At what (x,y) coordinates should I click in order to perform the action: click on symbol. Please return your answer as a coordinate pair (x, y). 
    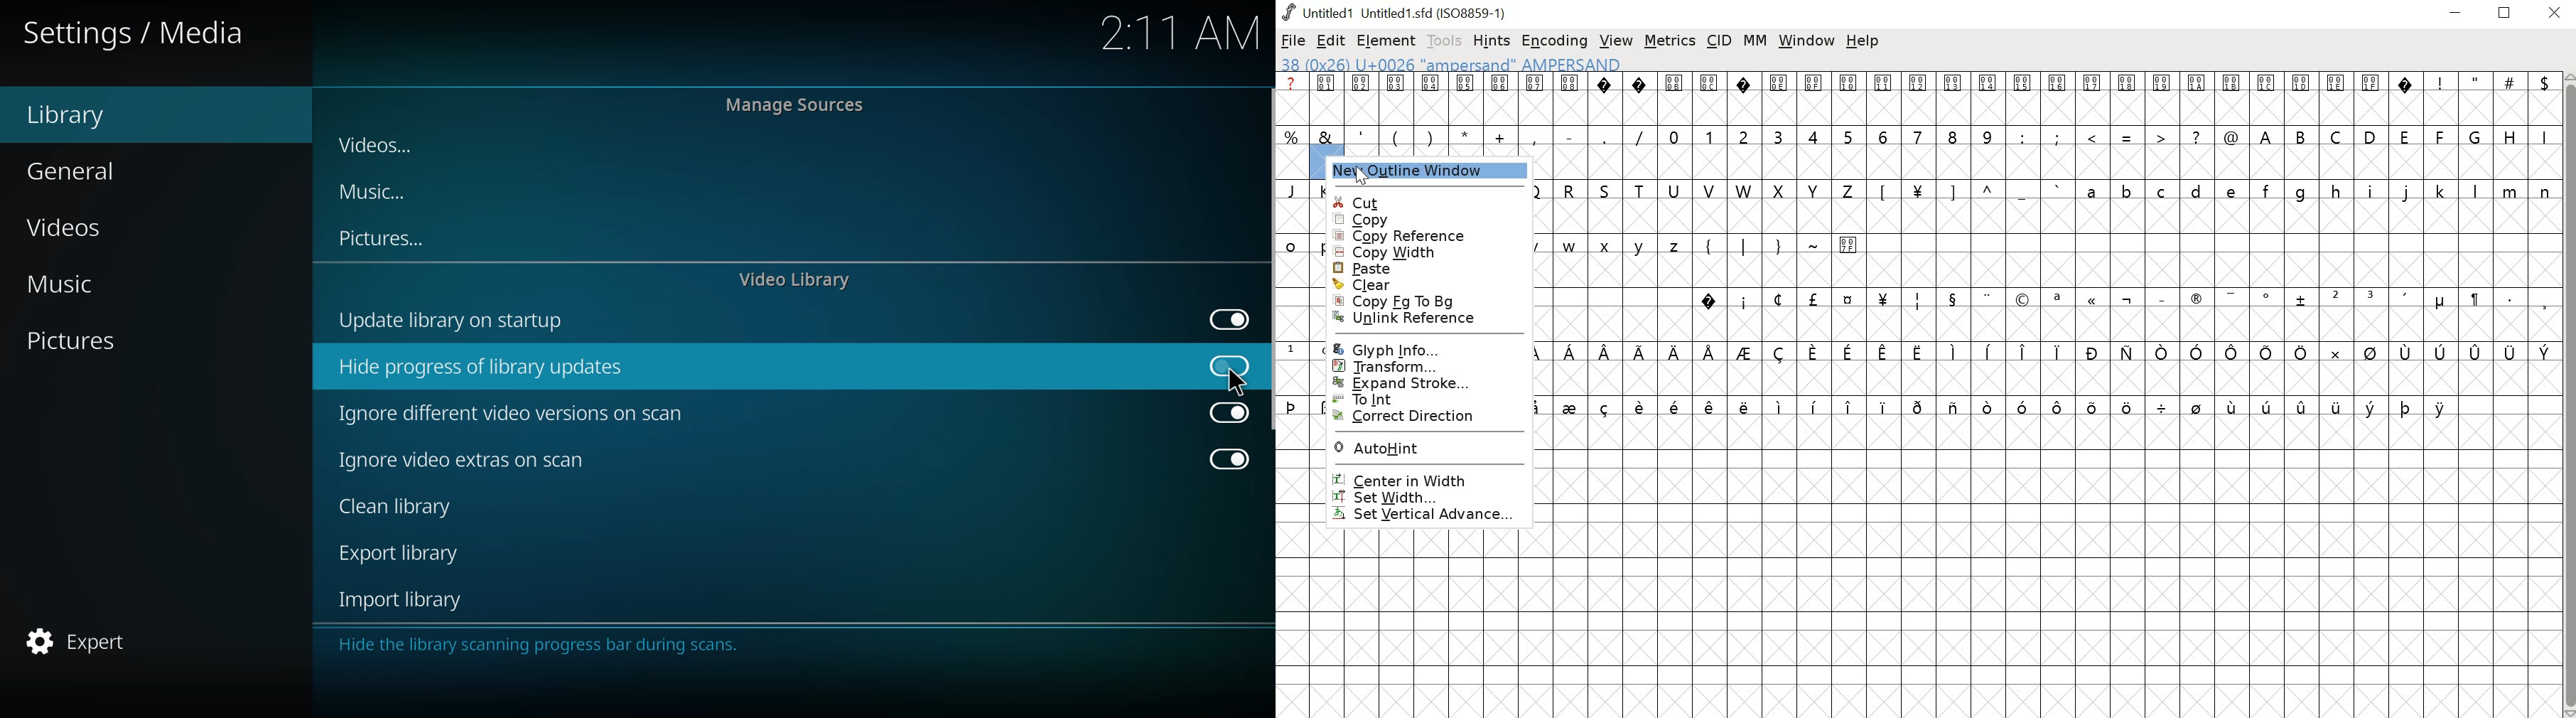
    Looking at the image, I should click on (2093, 352).